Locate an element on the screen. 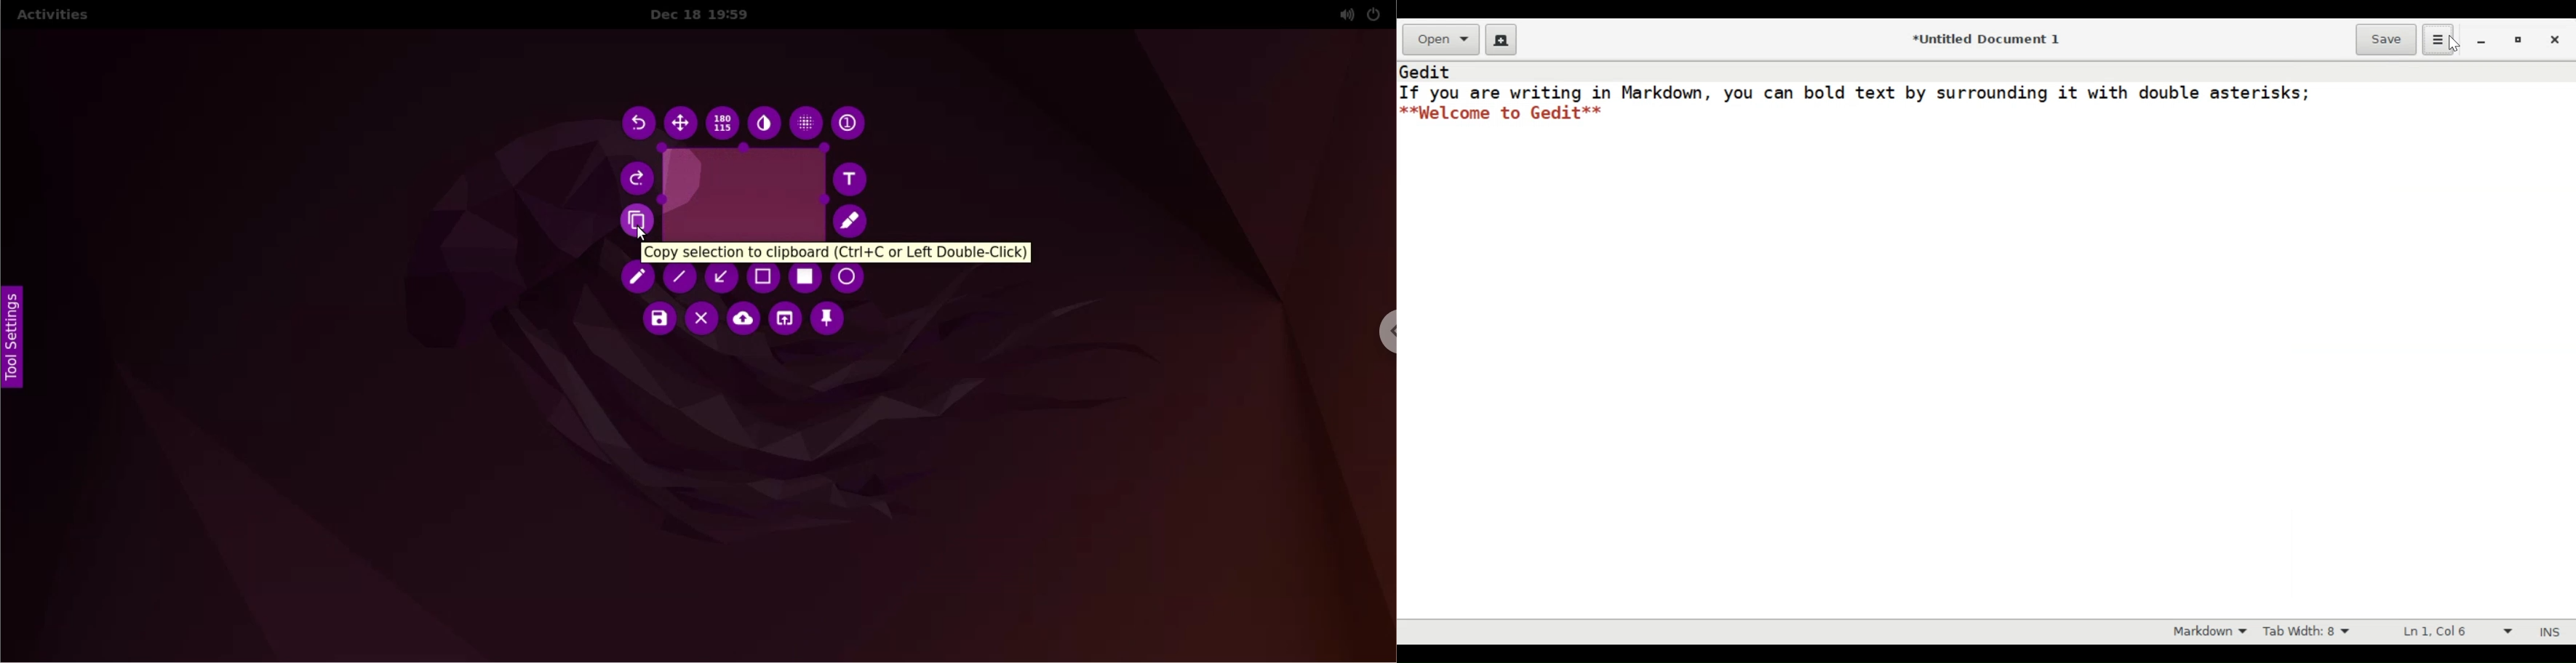 The image size is (2576, 672). Highlight mode otion is located at coordinates (2207, 630).